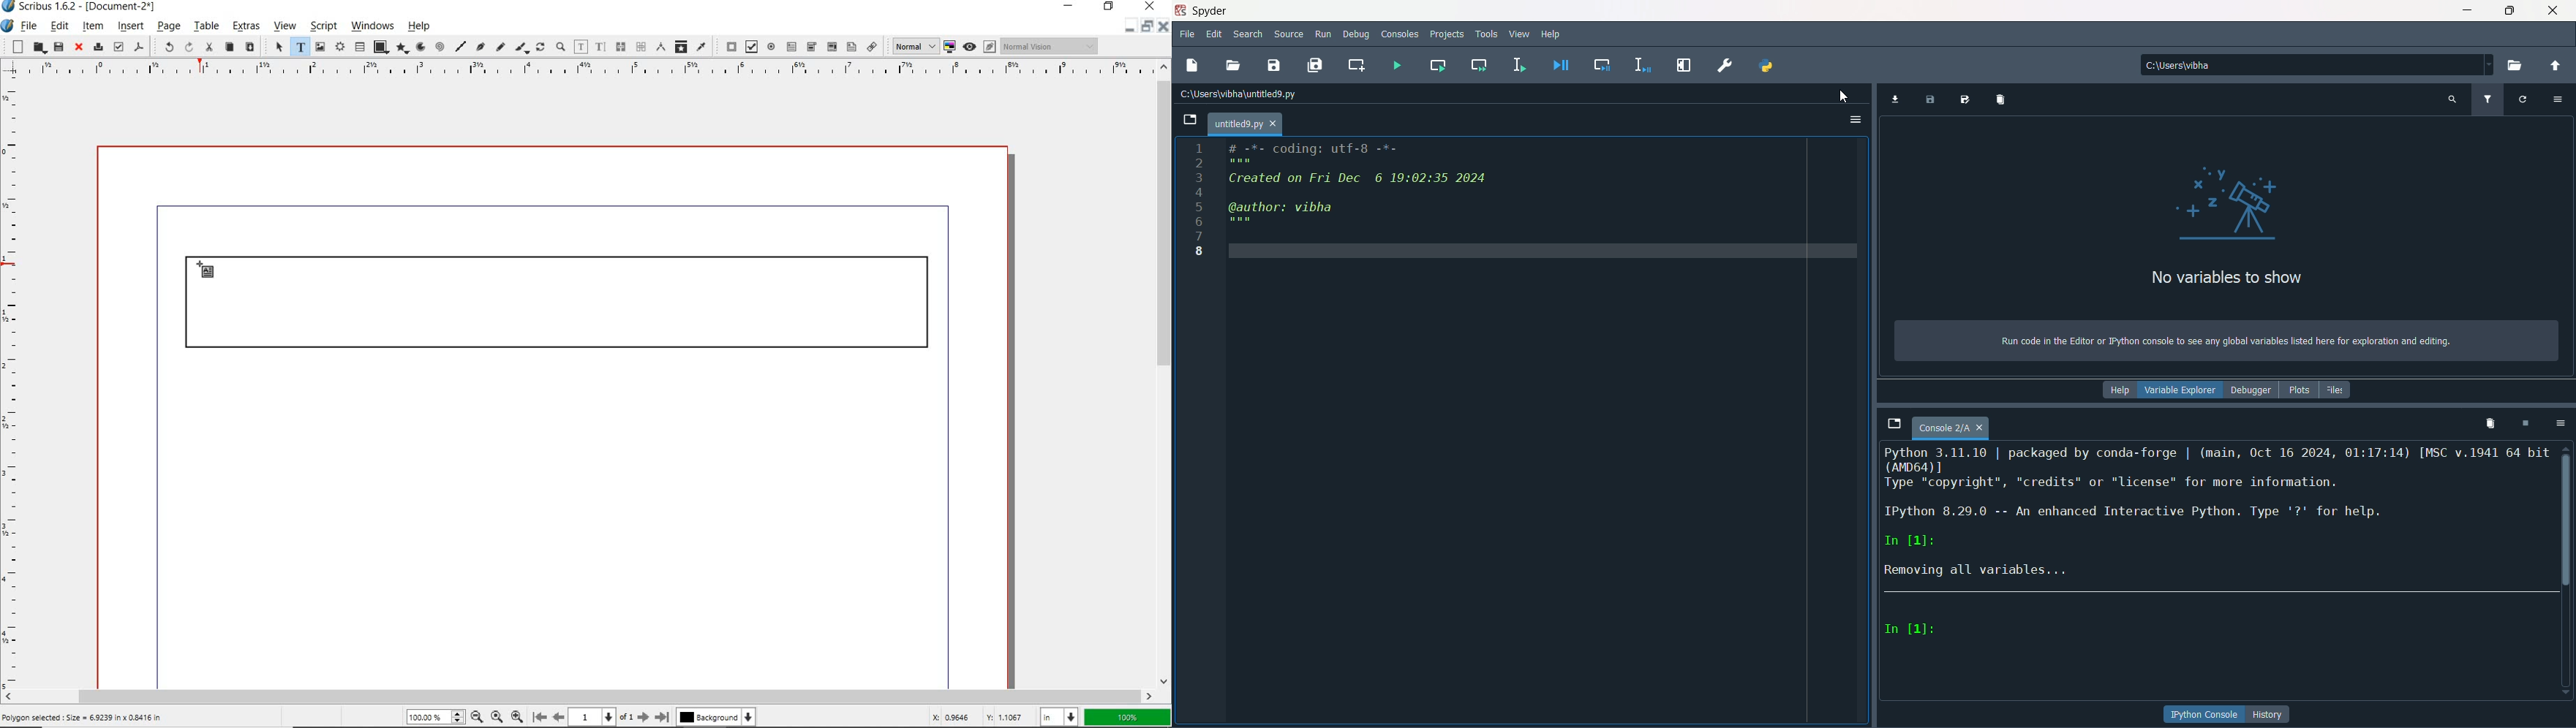  I want to click on new, so click(15, 46).